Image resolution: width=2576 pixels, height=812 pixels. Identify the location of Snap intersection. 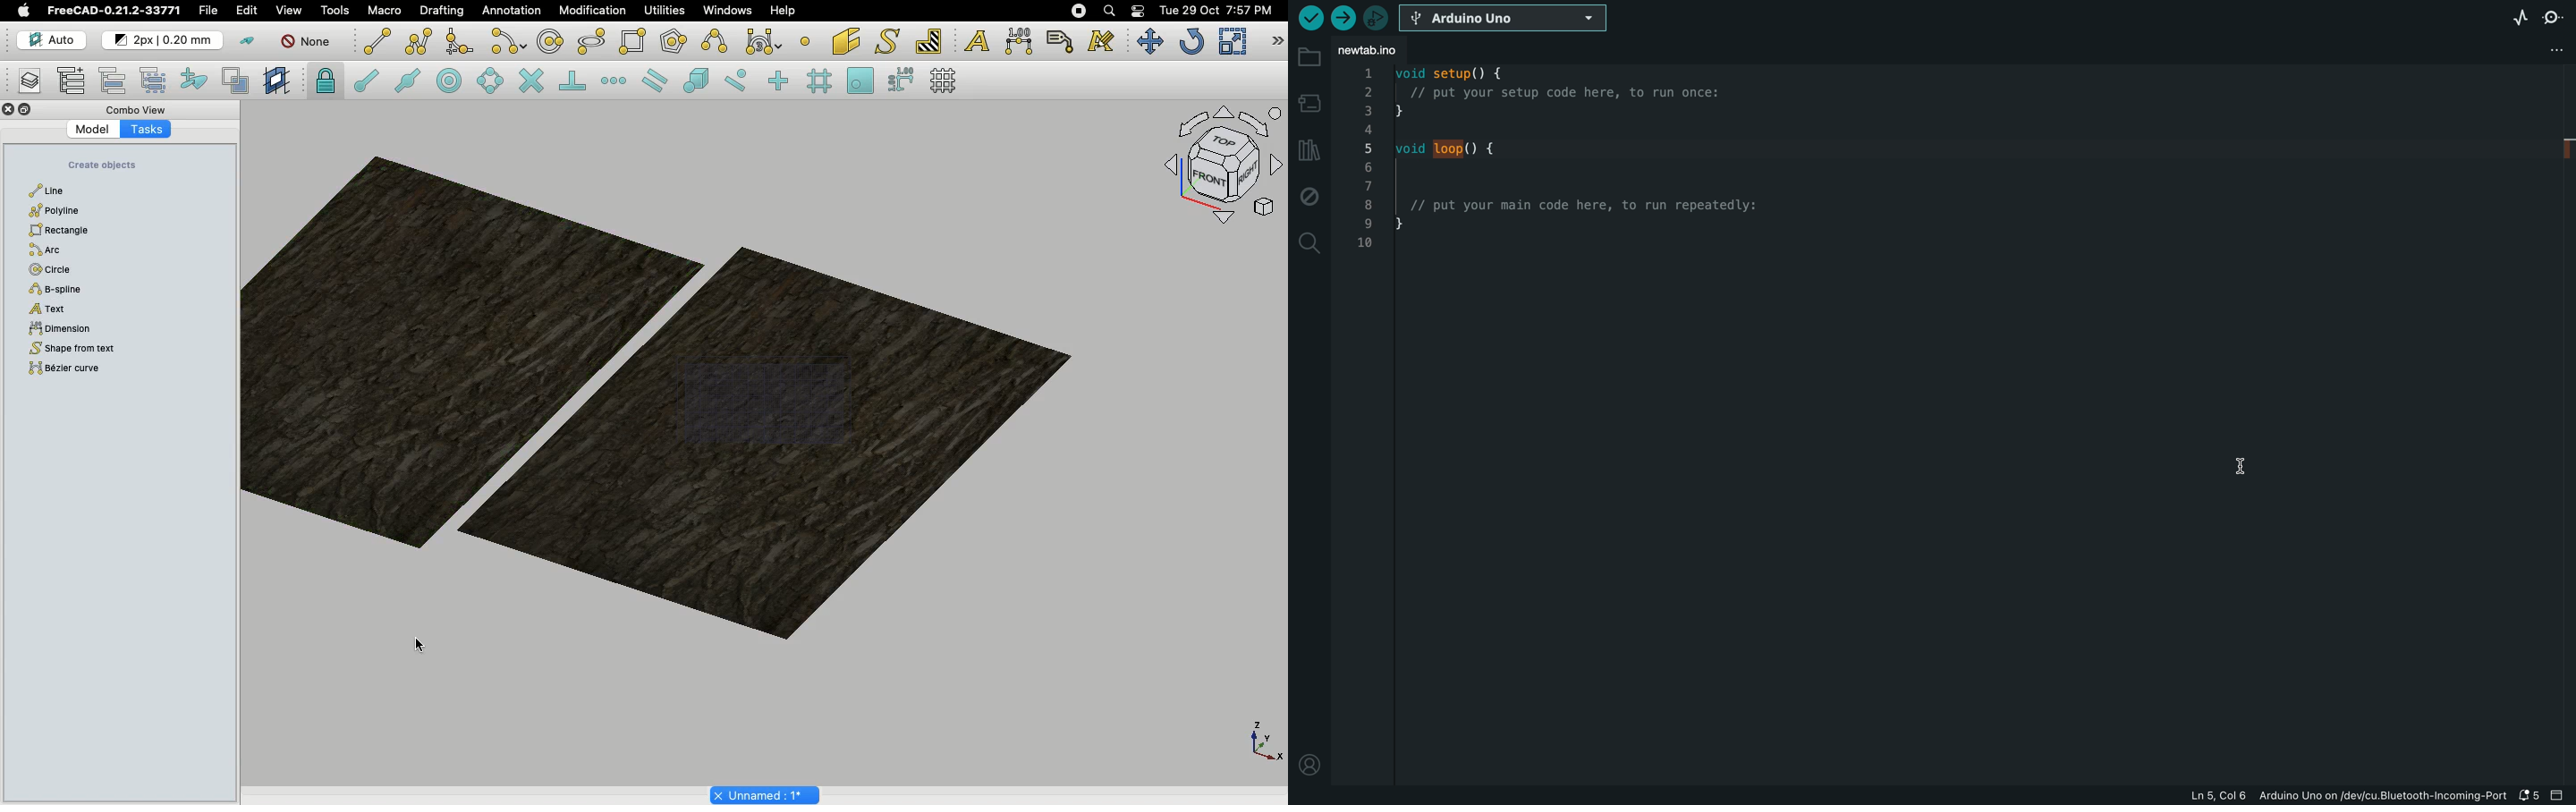
(532, 82).